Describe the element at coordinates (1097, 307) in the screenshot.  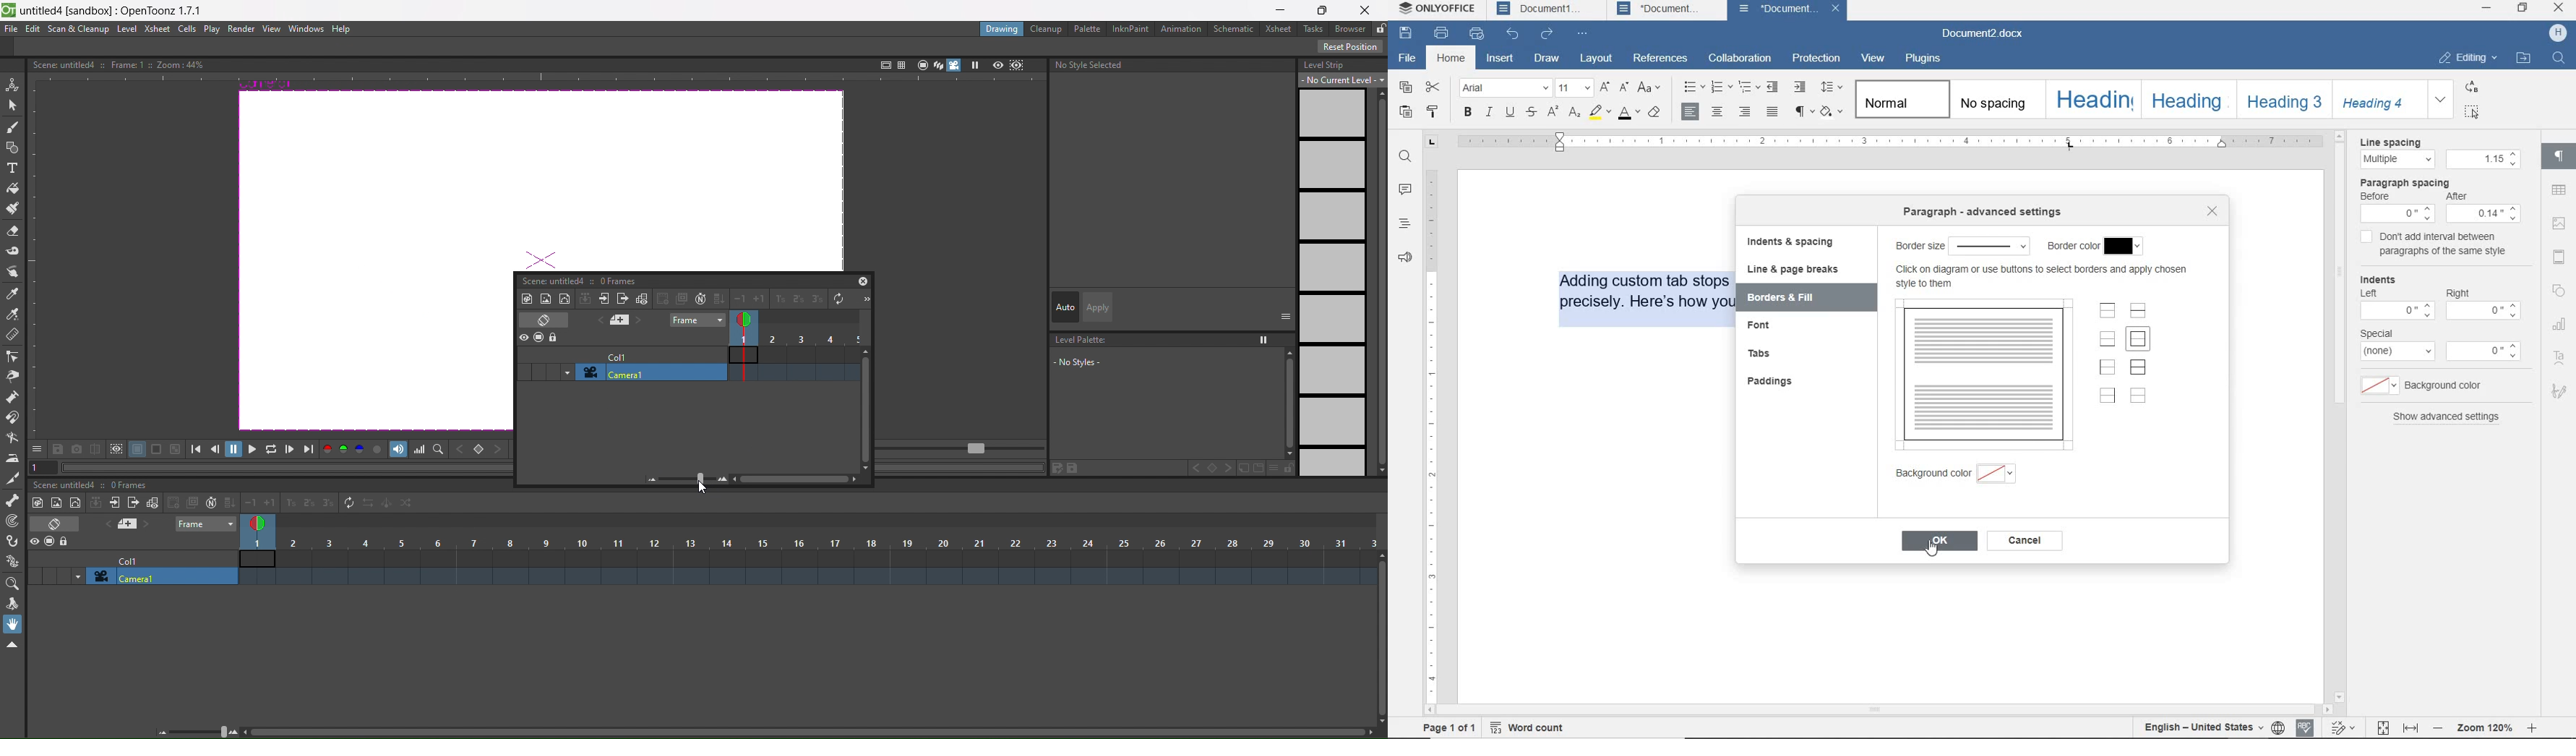
I see `apply` at that location.